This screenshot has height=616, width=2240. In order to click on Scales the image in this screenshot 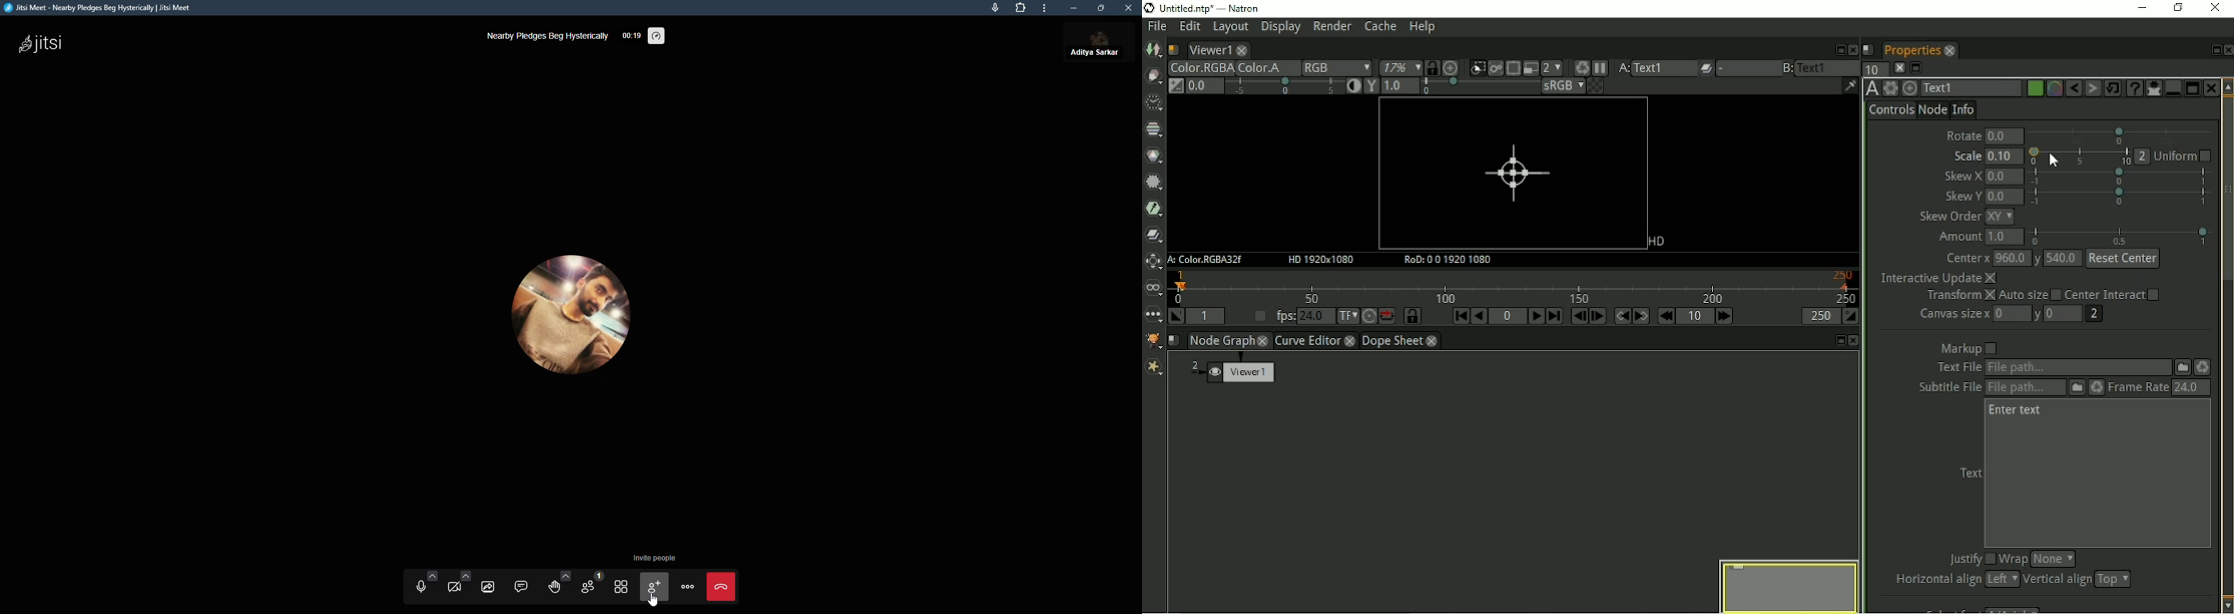, I will do `click(1450, 67)`.